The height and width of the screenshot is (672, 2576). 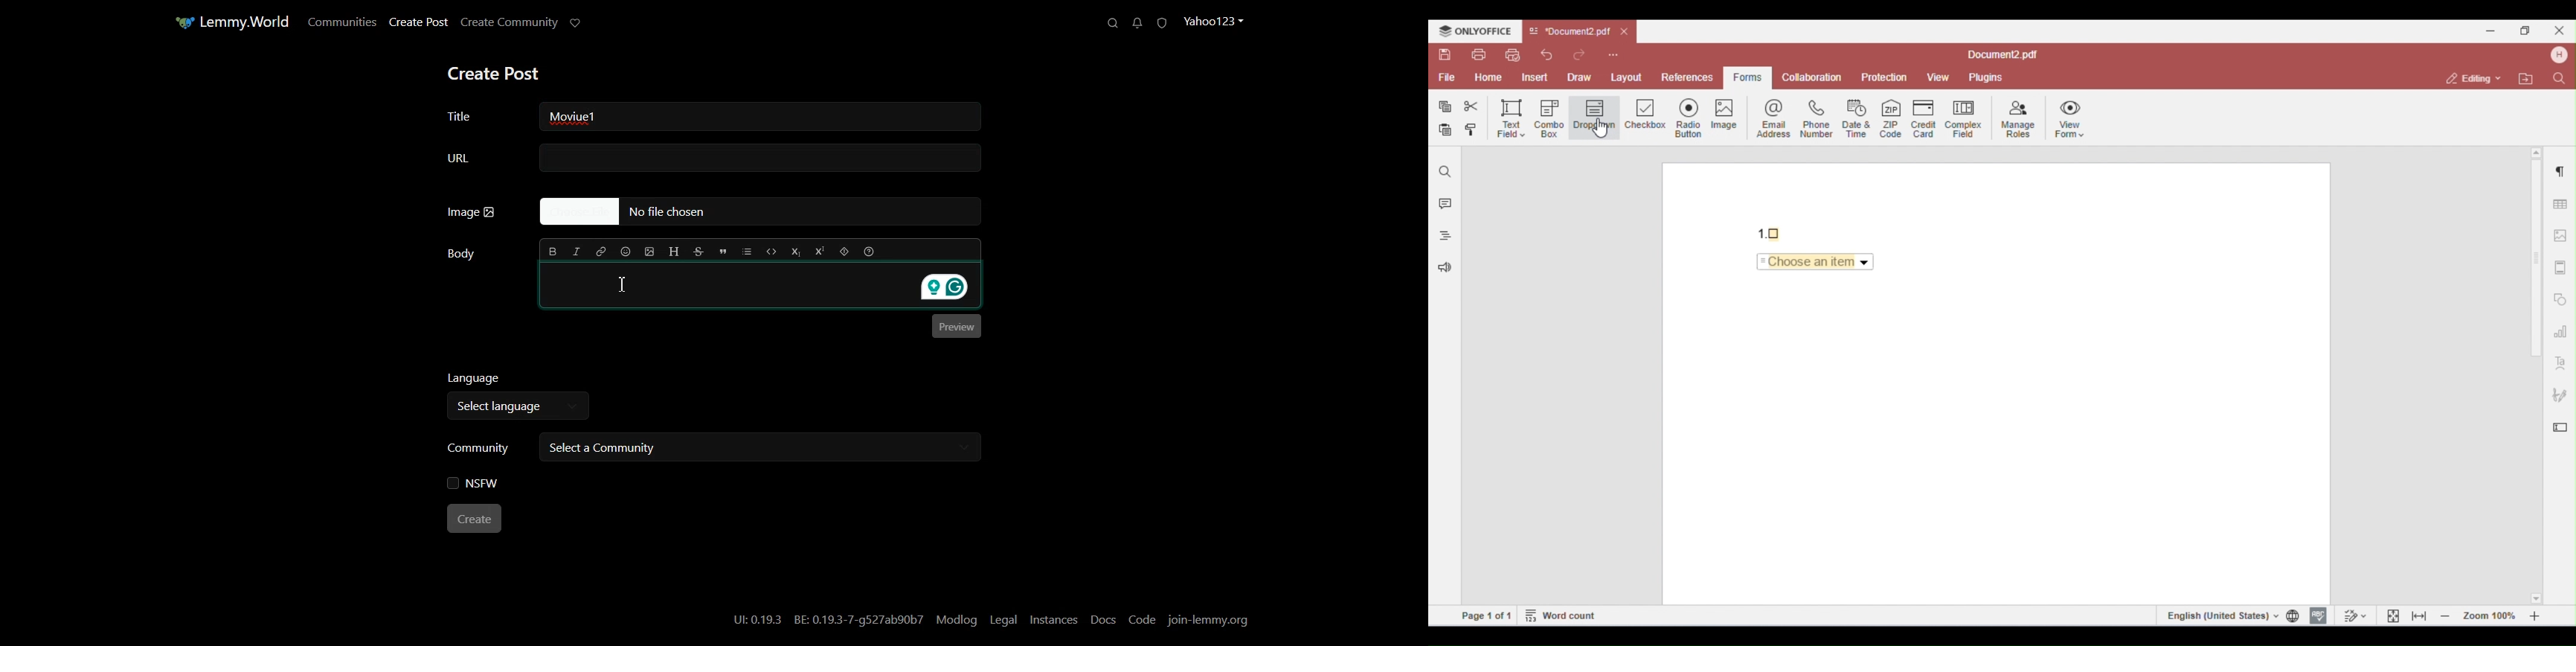 I want to click on Select language, so click(x=513, y=408).